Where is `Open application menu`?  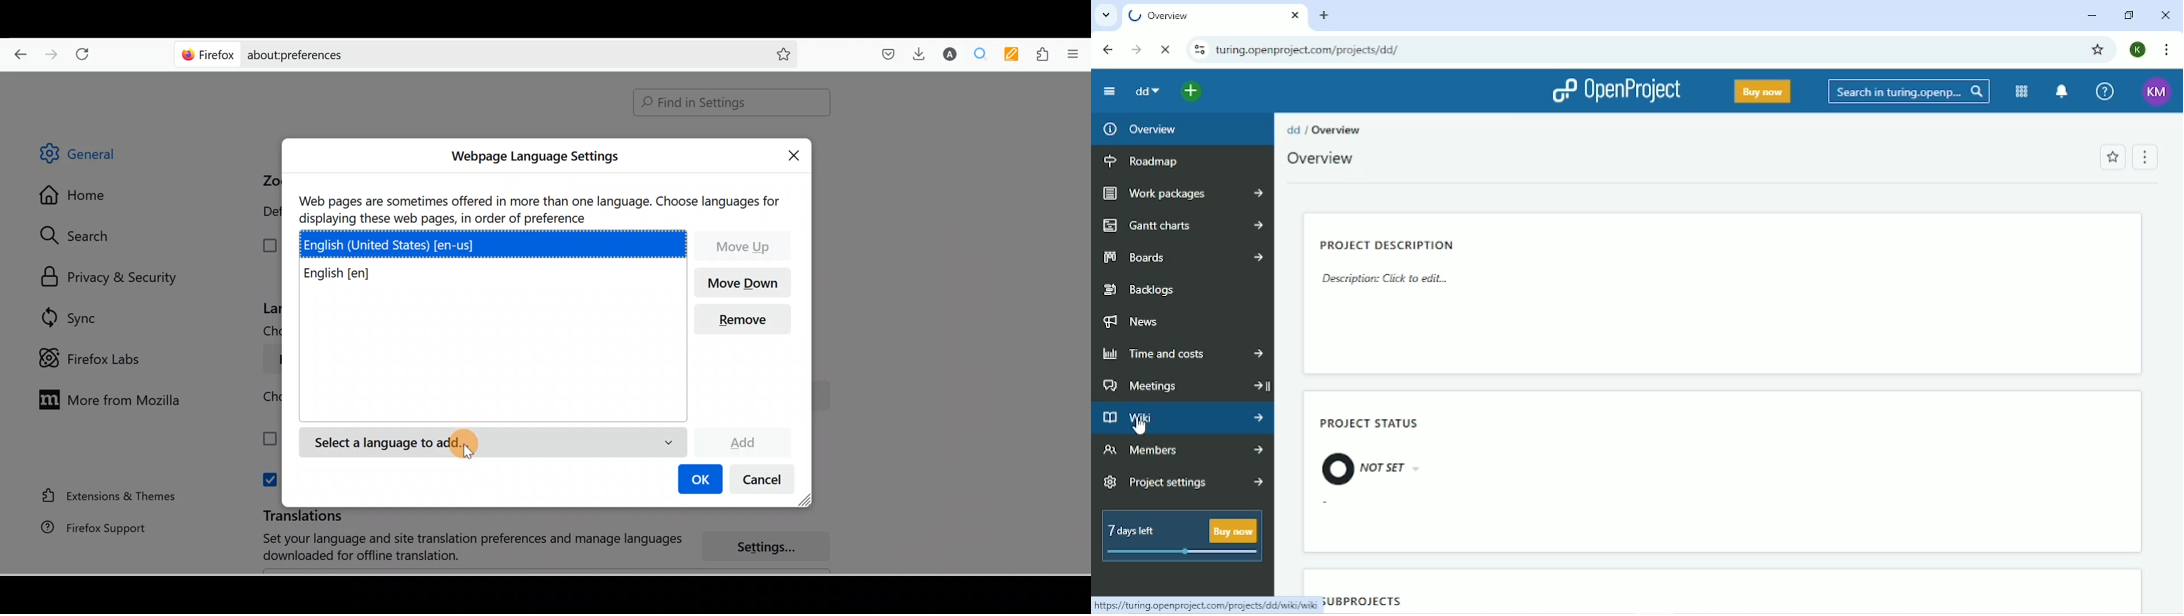
Open application menu is located at coordinates (1077, 53).